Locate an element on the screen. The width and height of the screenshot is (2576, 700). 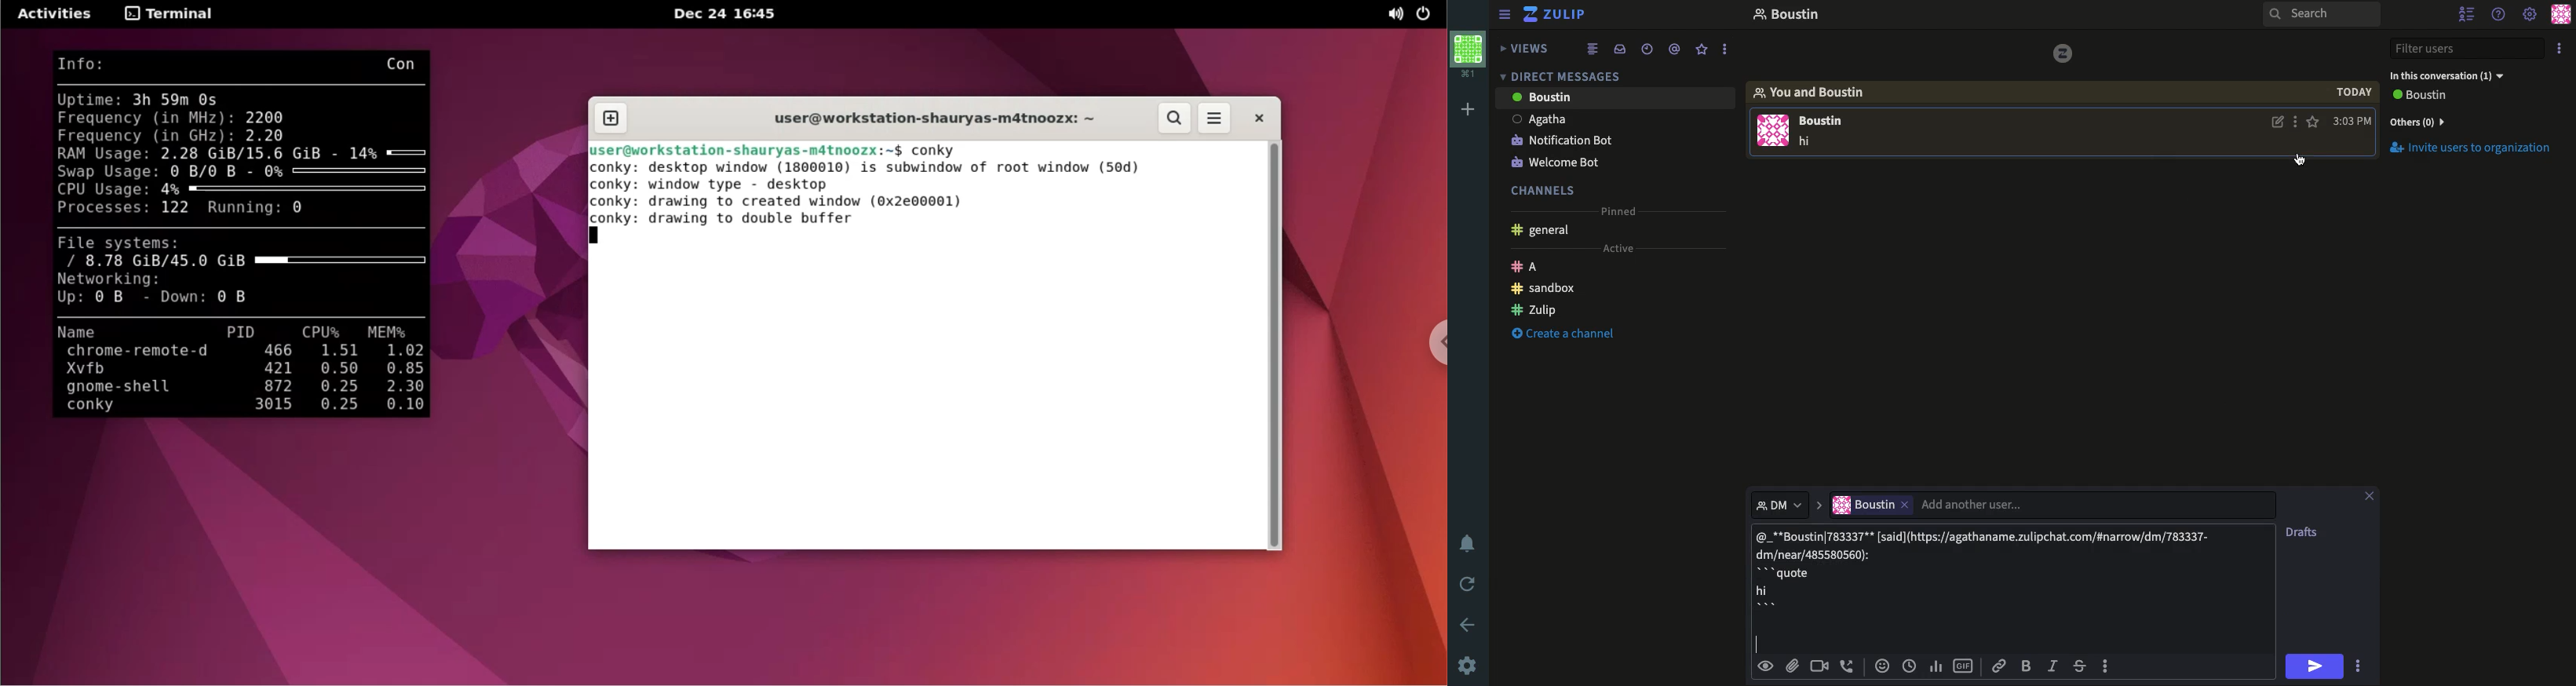
Favorites is located at coordinates (1702, 49).